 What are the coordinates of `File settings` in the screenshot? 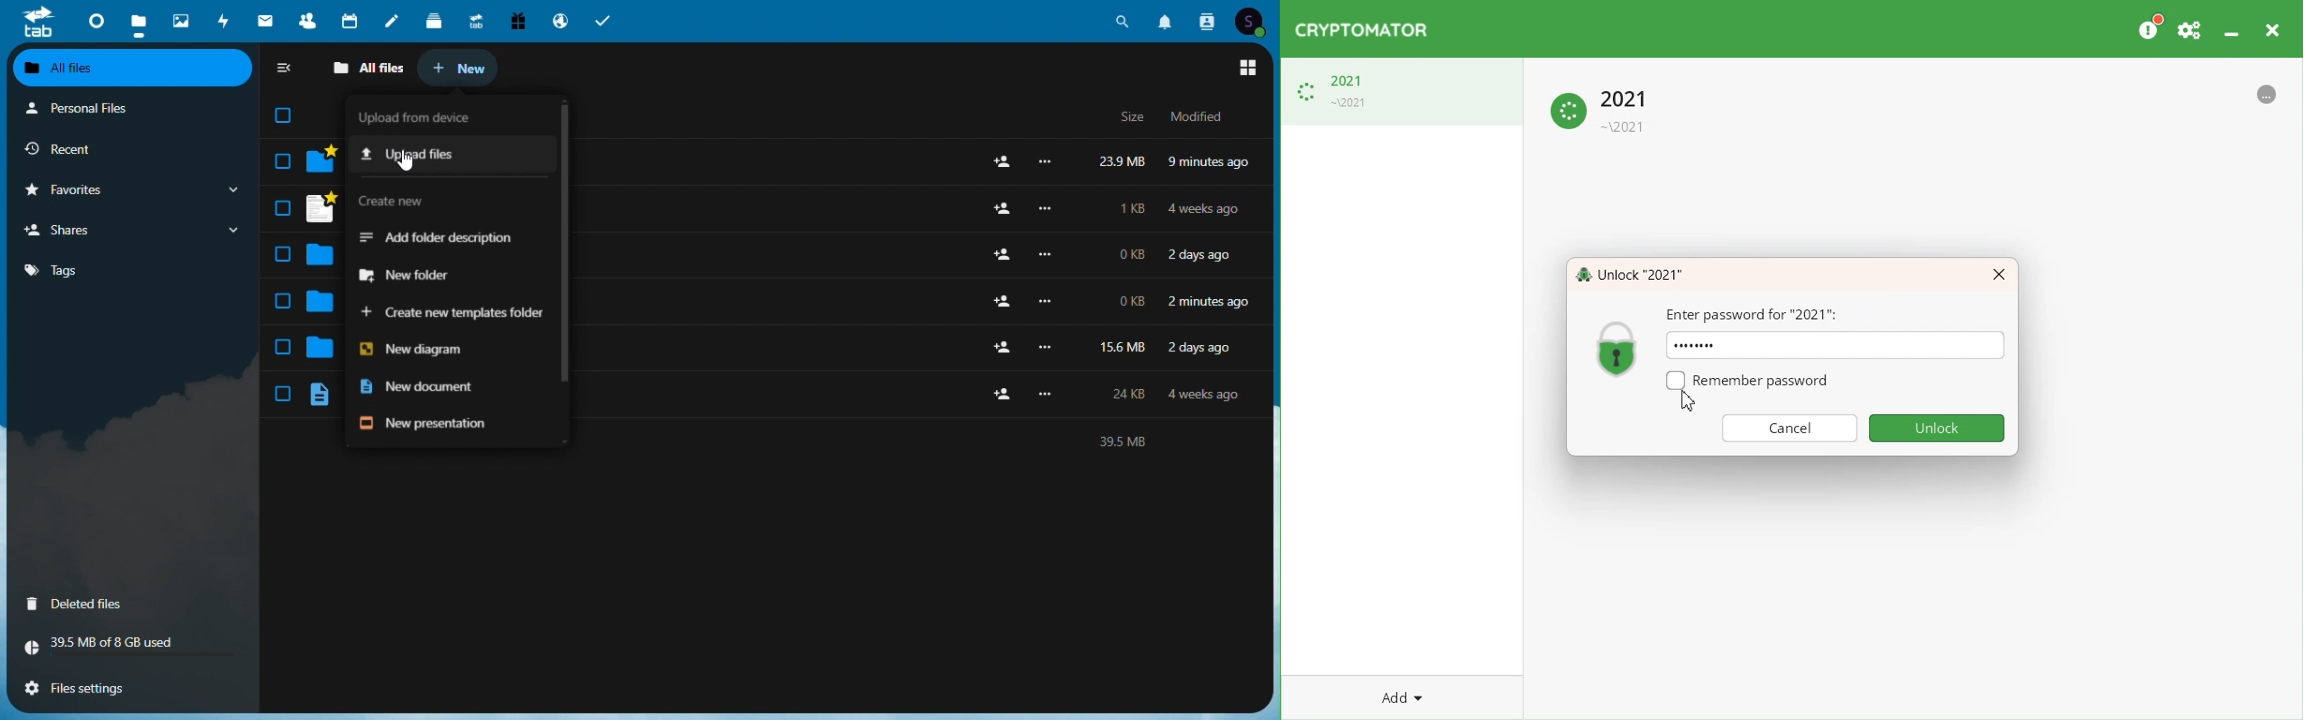 It's located at (121, 689).